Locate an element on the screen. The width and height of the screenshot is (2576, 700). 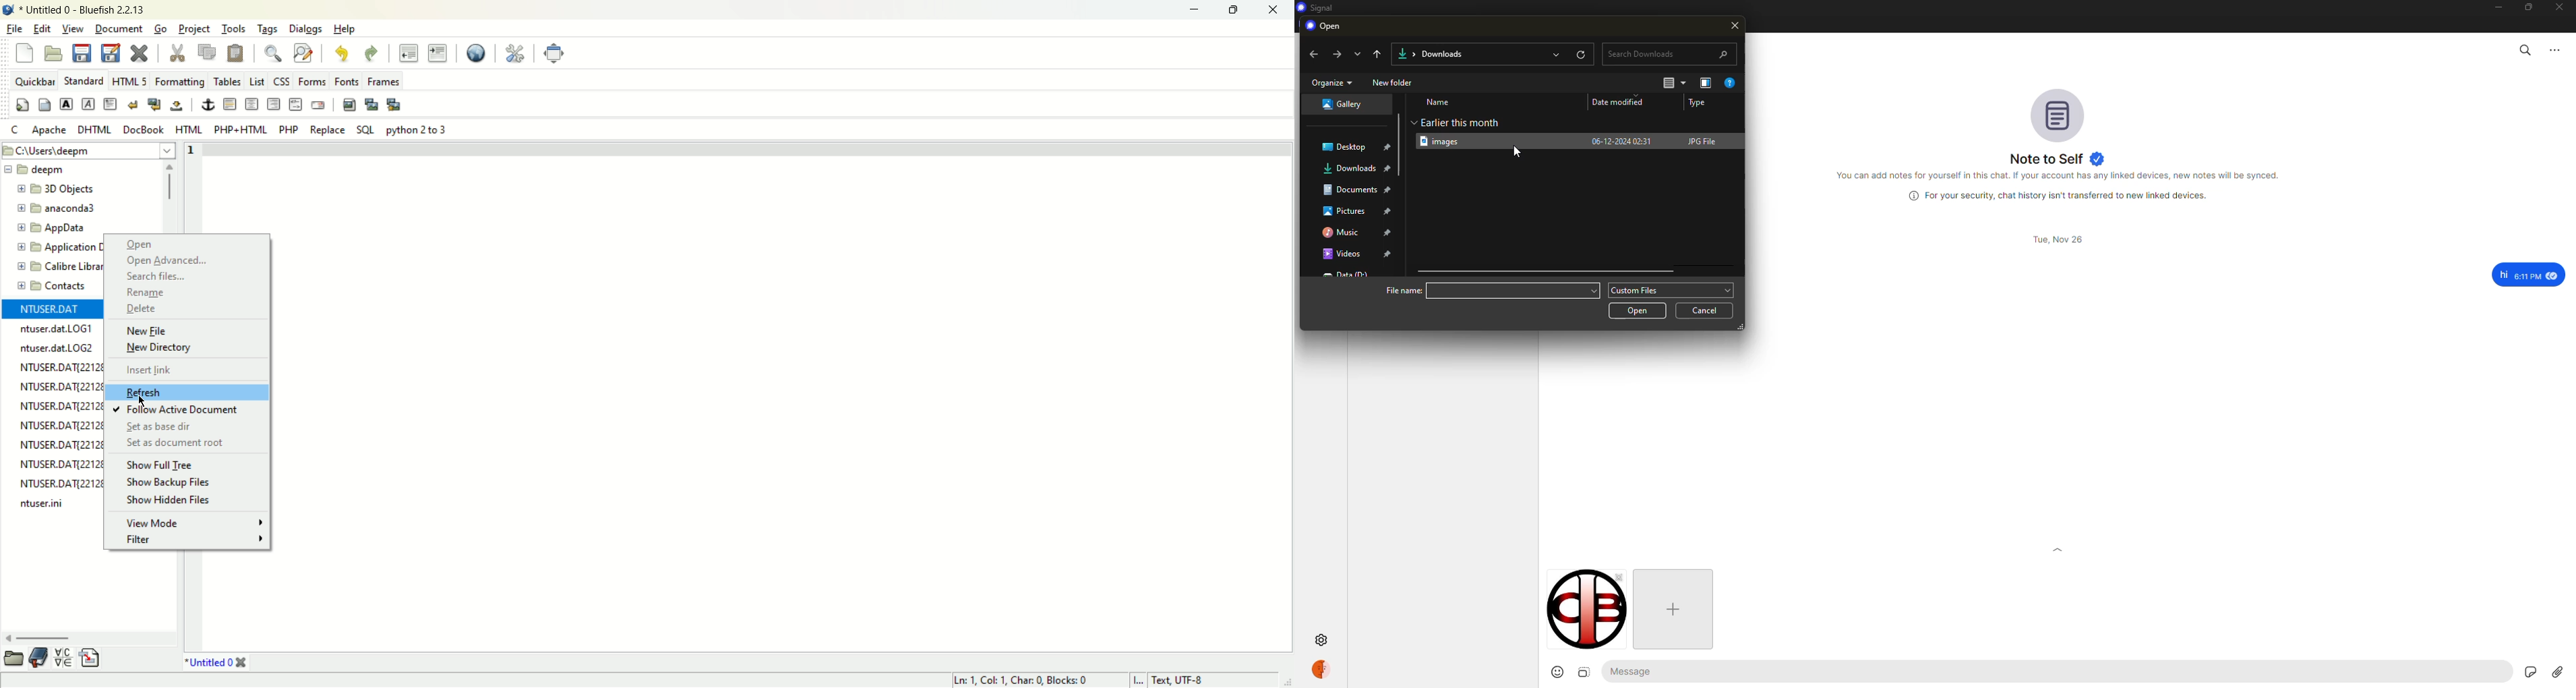
cursor is located at coordinates (1516, 150).